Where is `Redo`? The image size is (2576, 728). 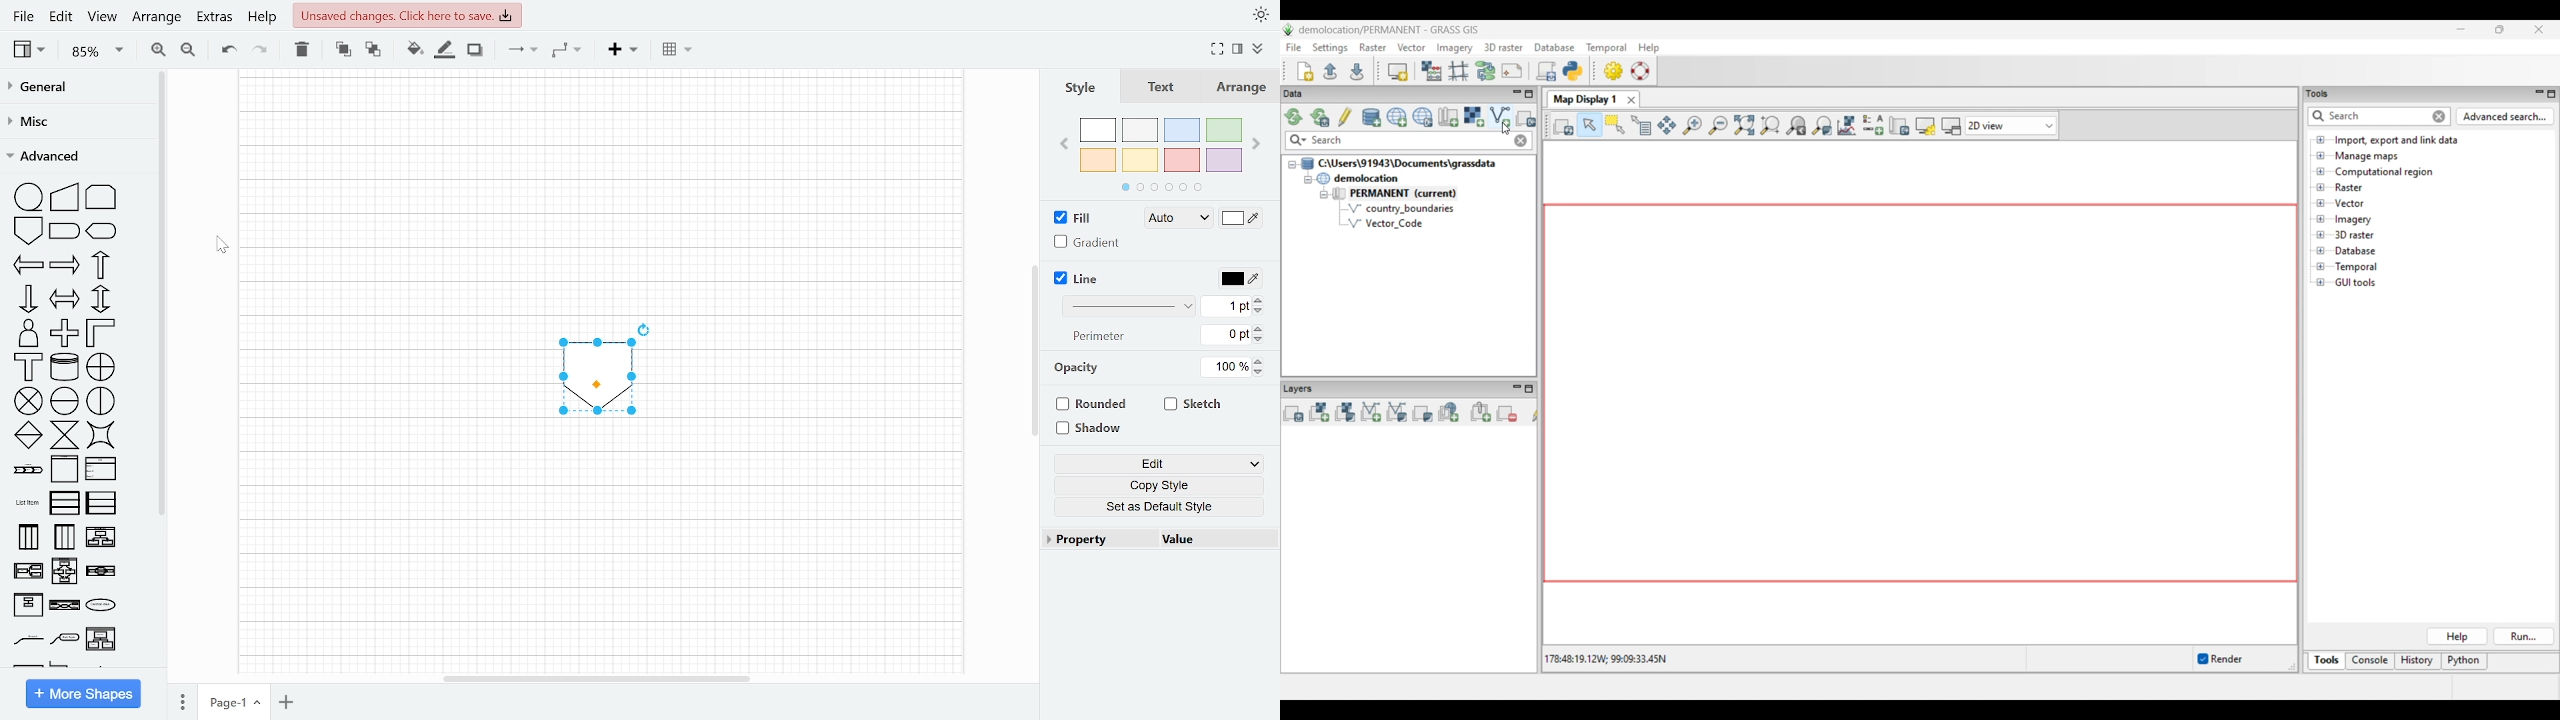 Redo is located at coordinates (259, 52).